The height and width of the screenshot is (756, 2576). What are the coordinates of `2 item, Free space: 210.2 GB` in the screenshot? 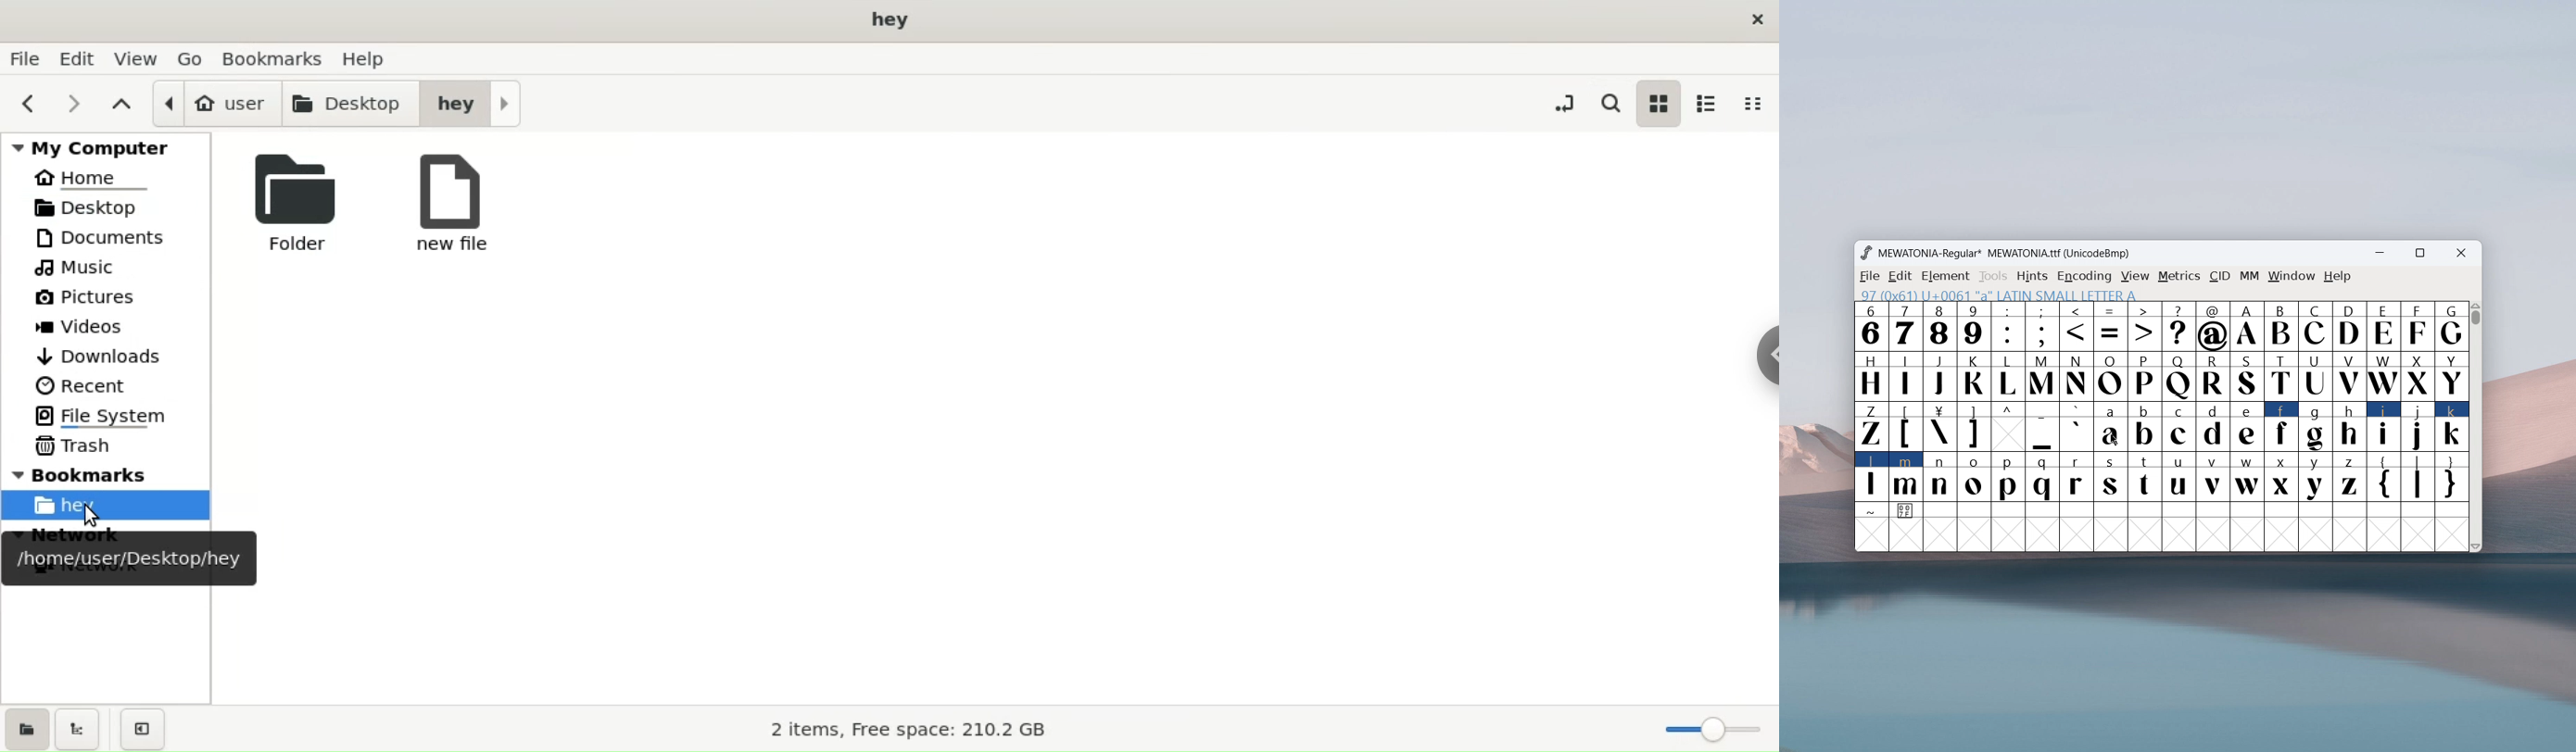 It's located at (912, 727).